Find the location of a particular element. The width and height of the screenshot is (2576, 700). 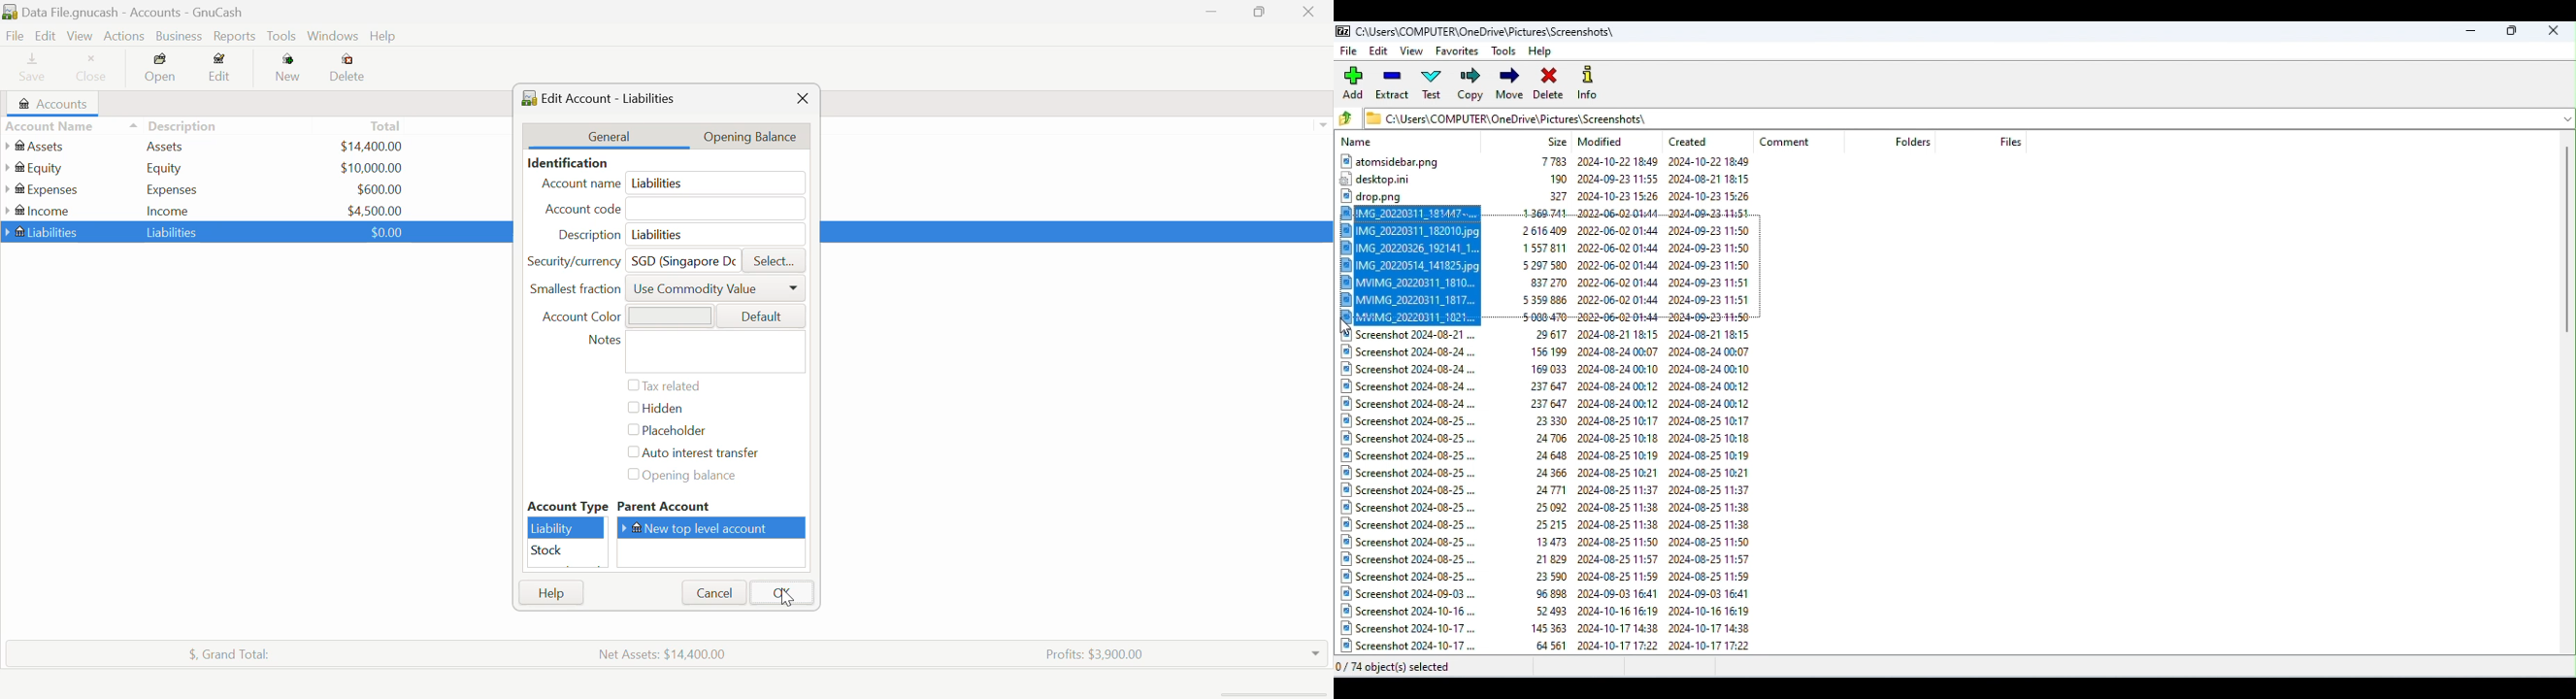

Select... is located at coordinates (774, 261).